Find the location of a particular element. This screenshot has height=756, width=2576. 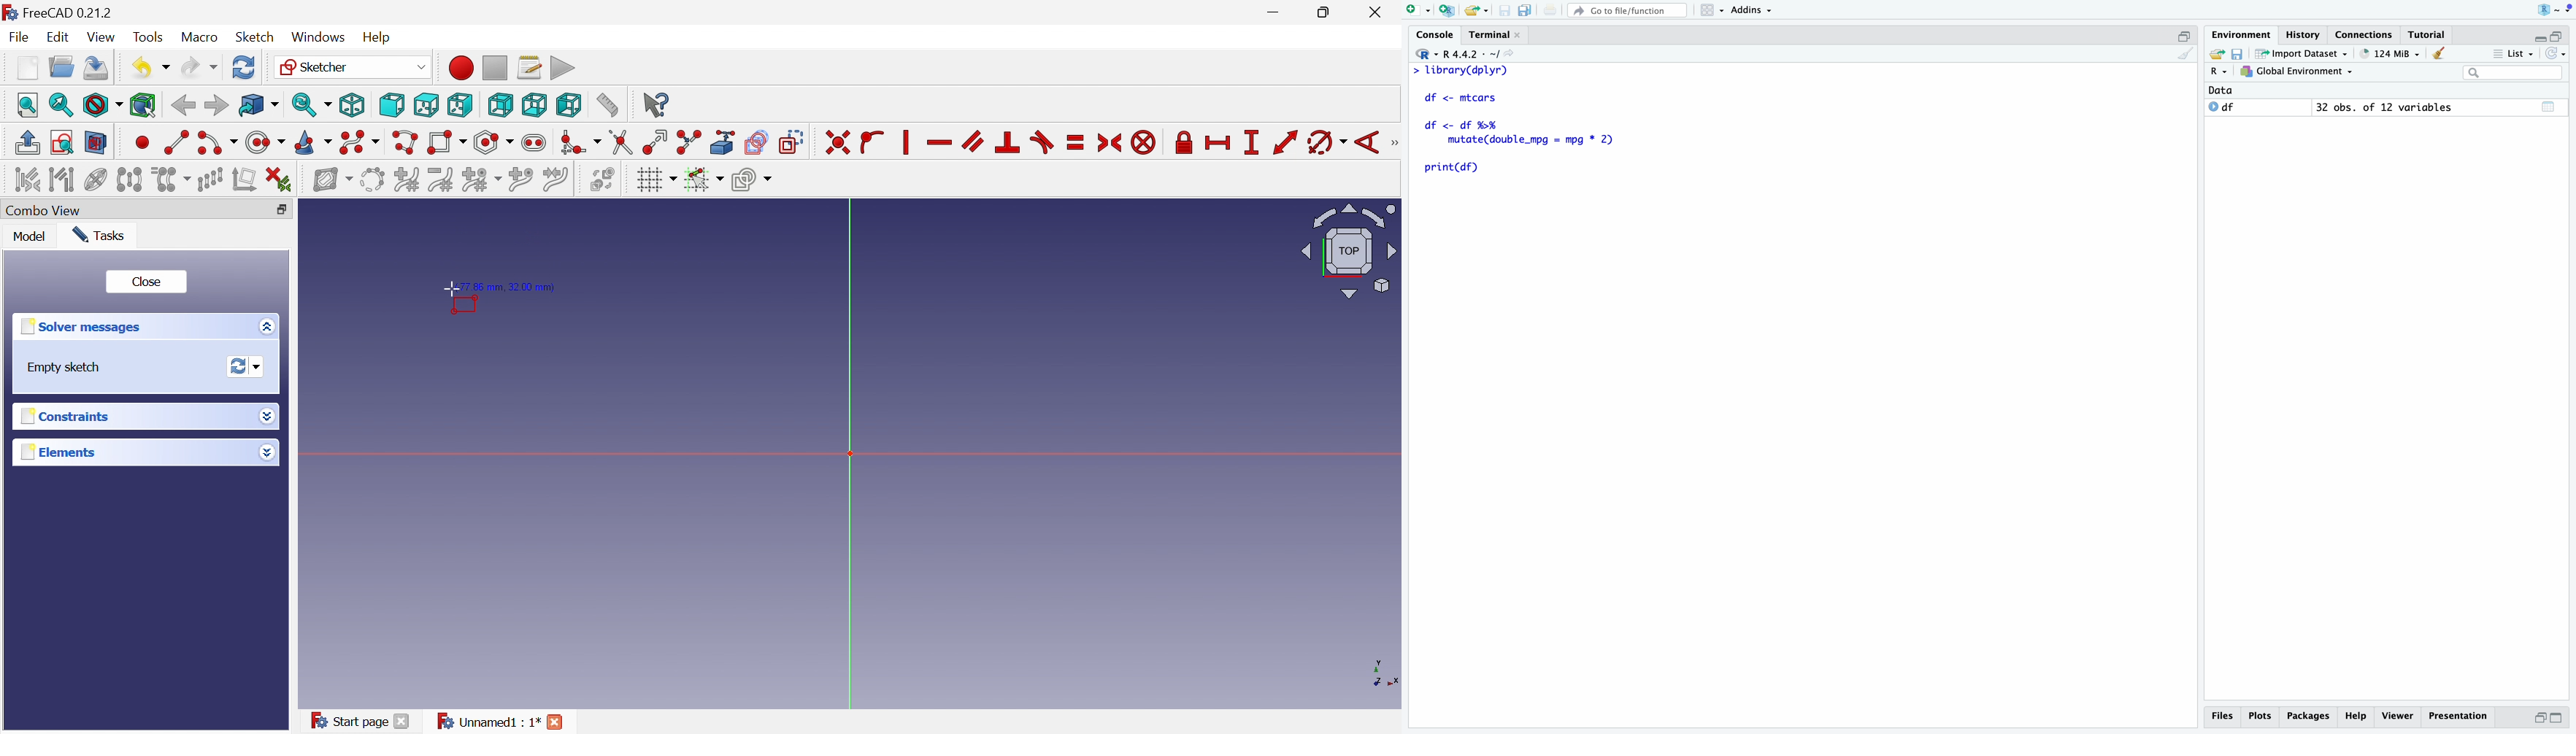

global enviornment is located at coordinates (2297, 71).